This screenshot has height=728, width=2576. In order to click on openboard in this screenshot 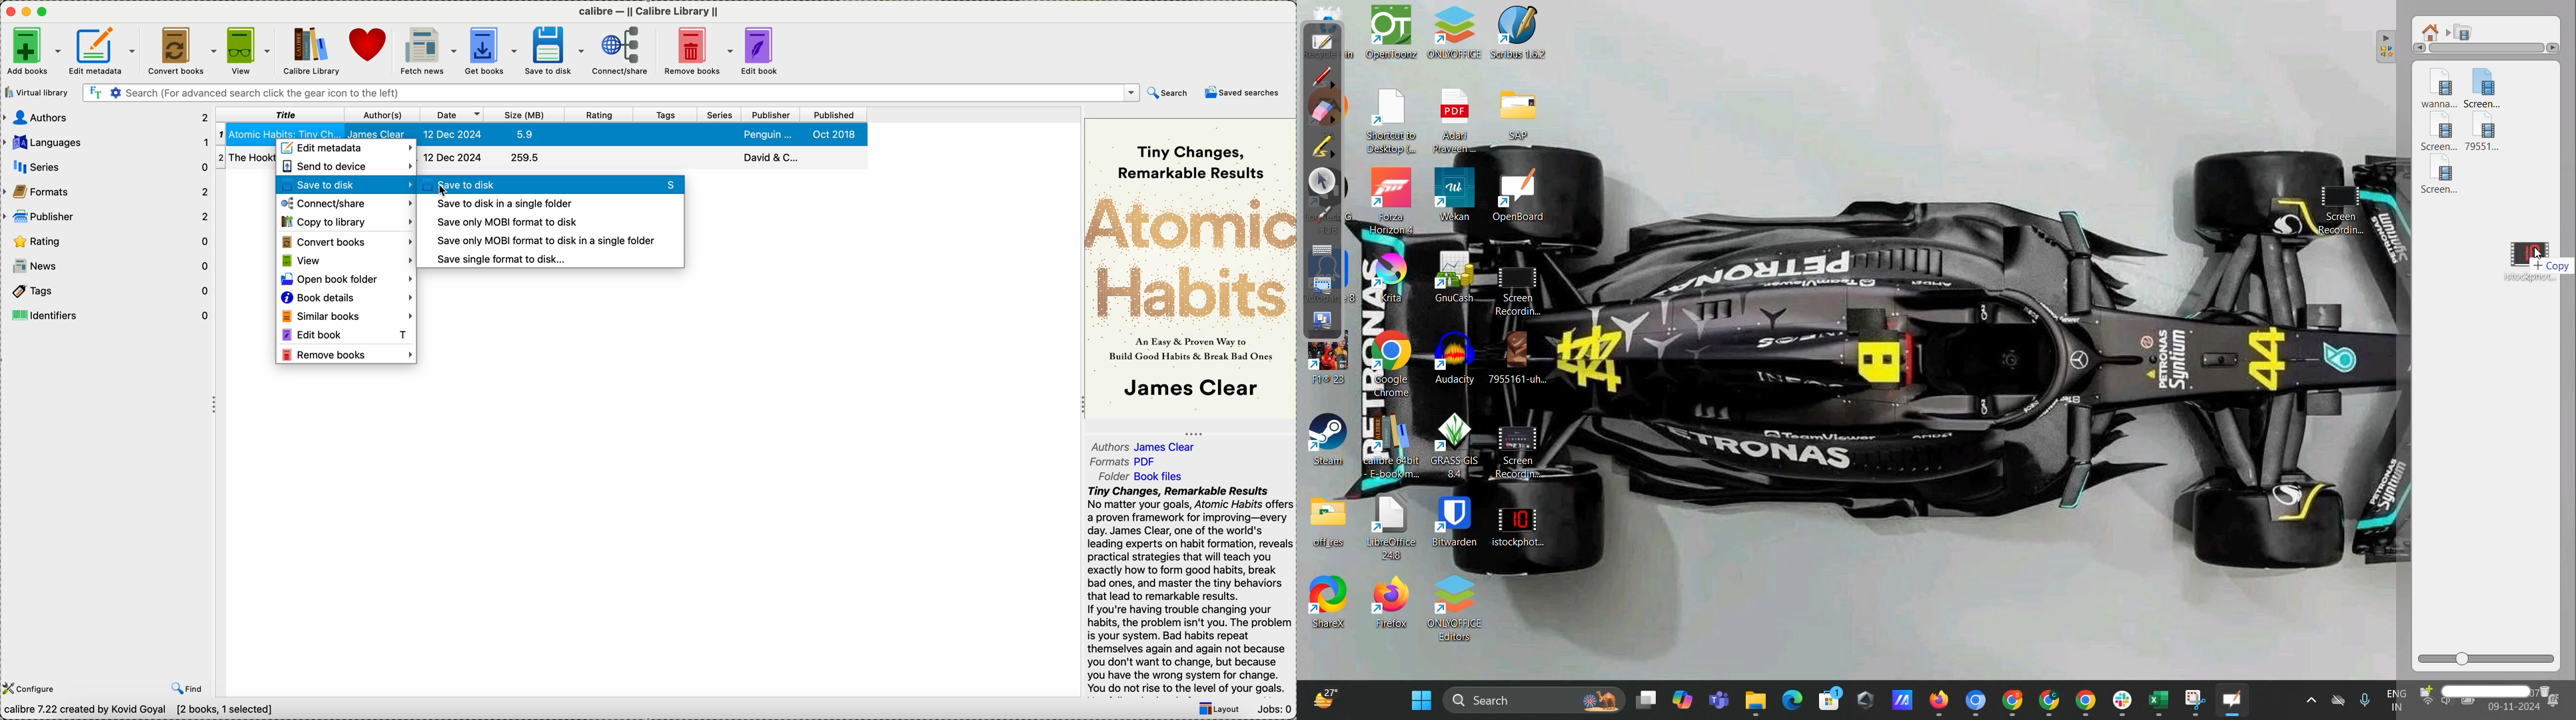, I will do `click(2236, 701)`.